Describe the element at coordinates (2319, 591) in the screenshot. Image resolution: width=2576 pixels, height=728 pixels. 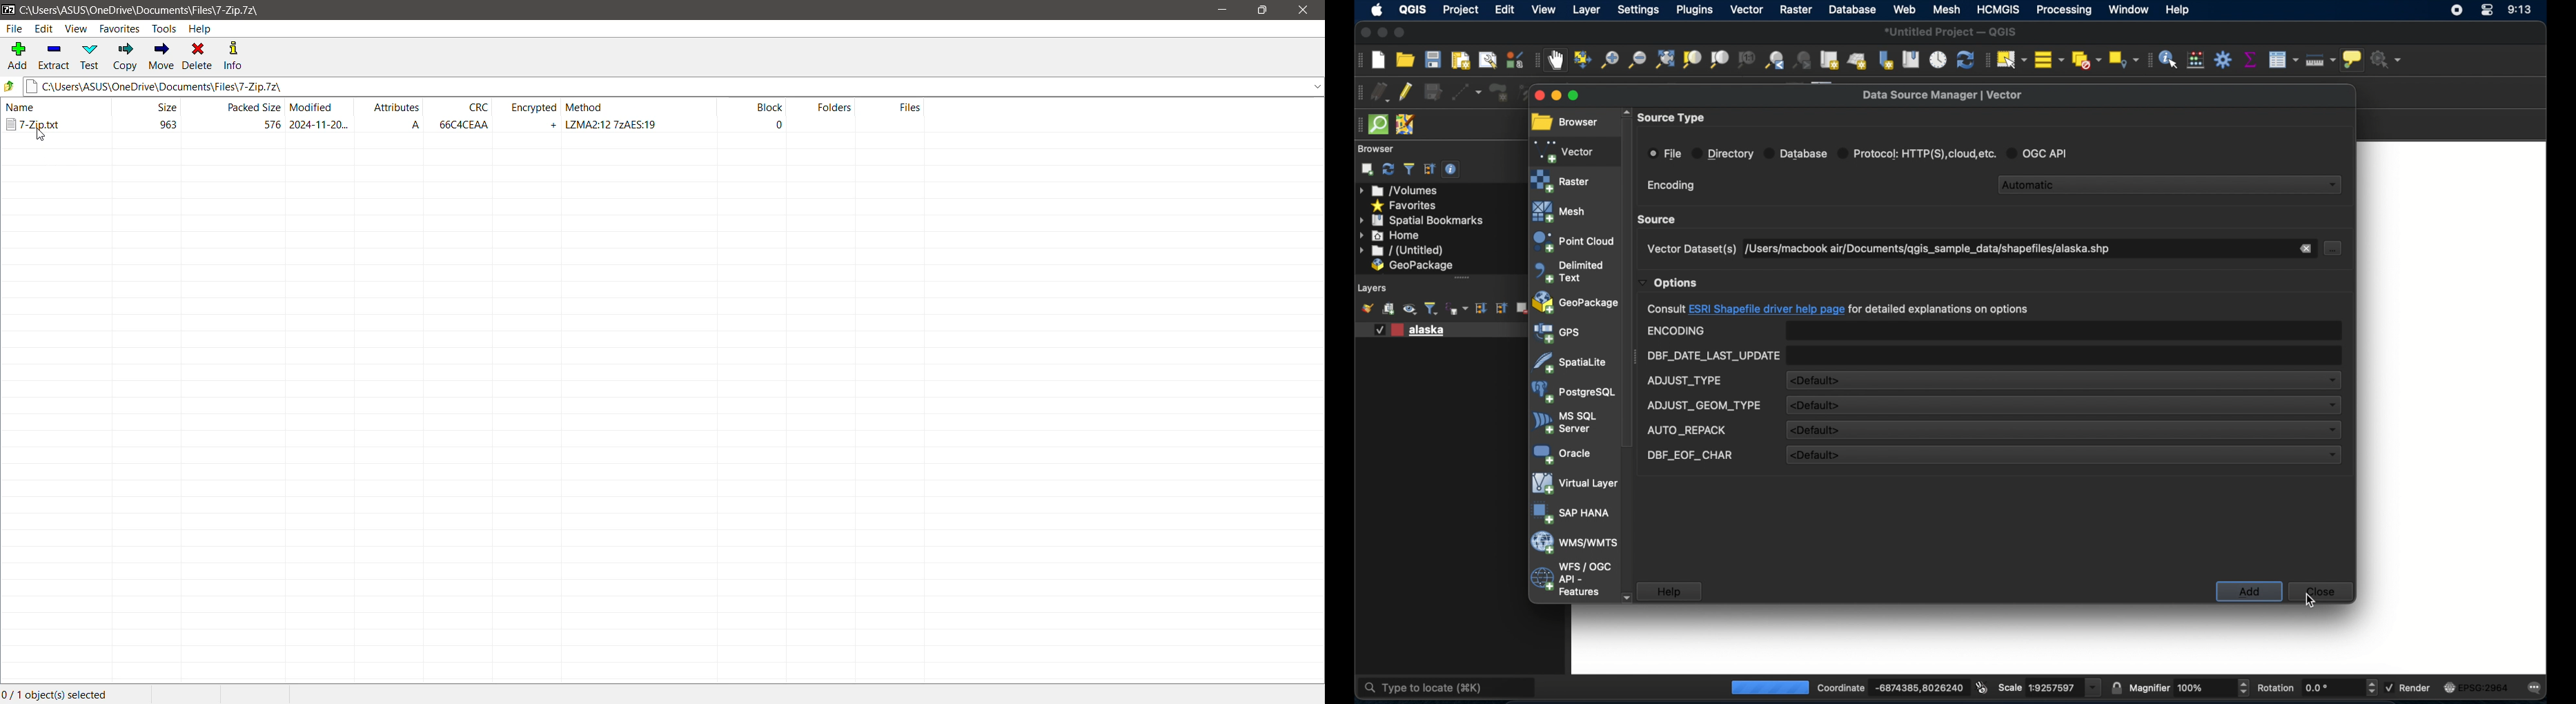
I see `close` at that location.